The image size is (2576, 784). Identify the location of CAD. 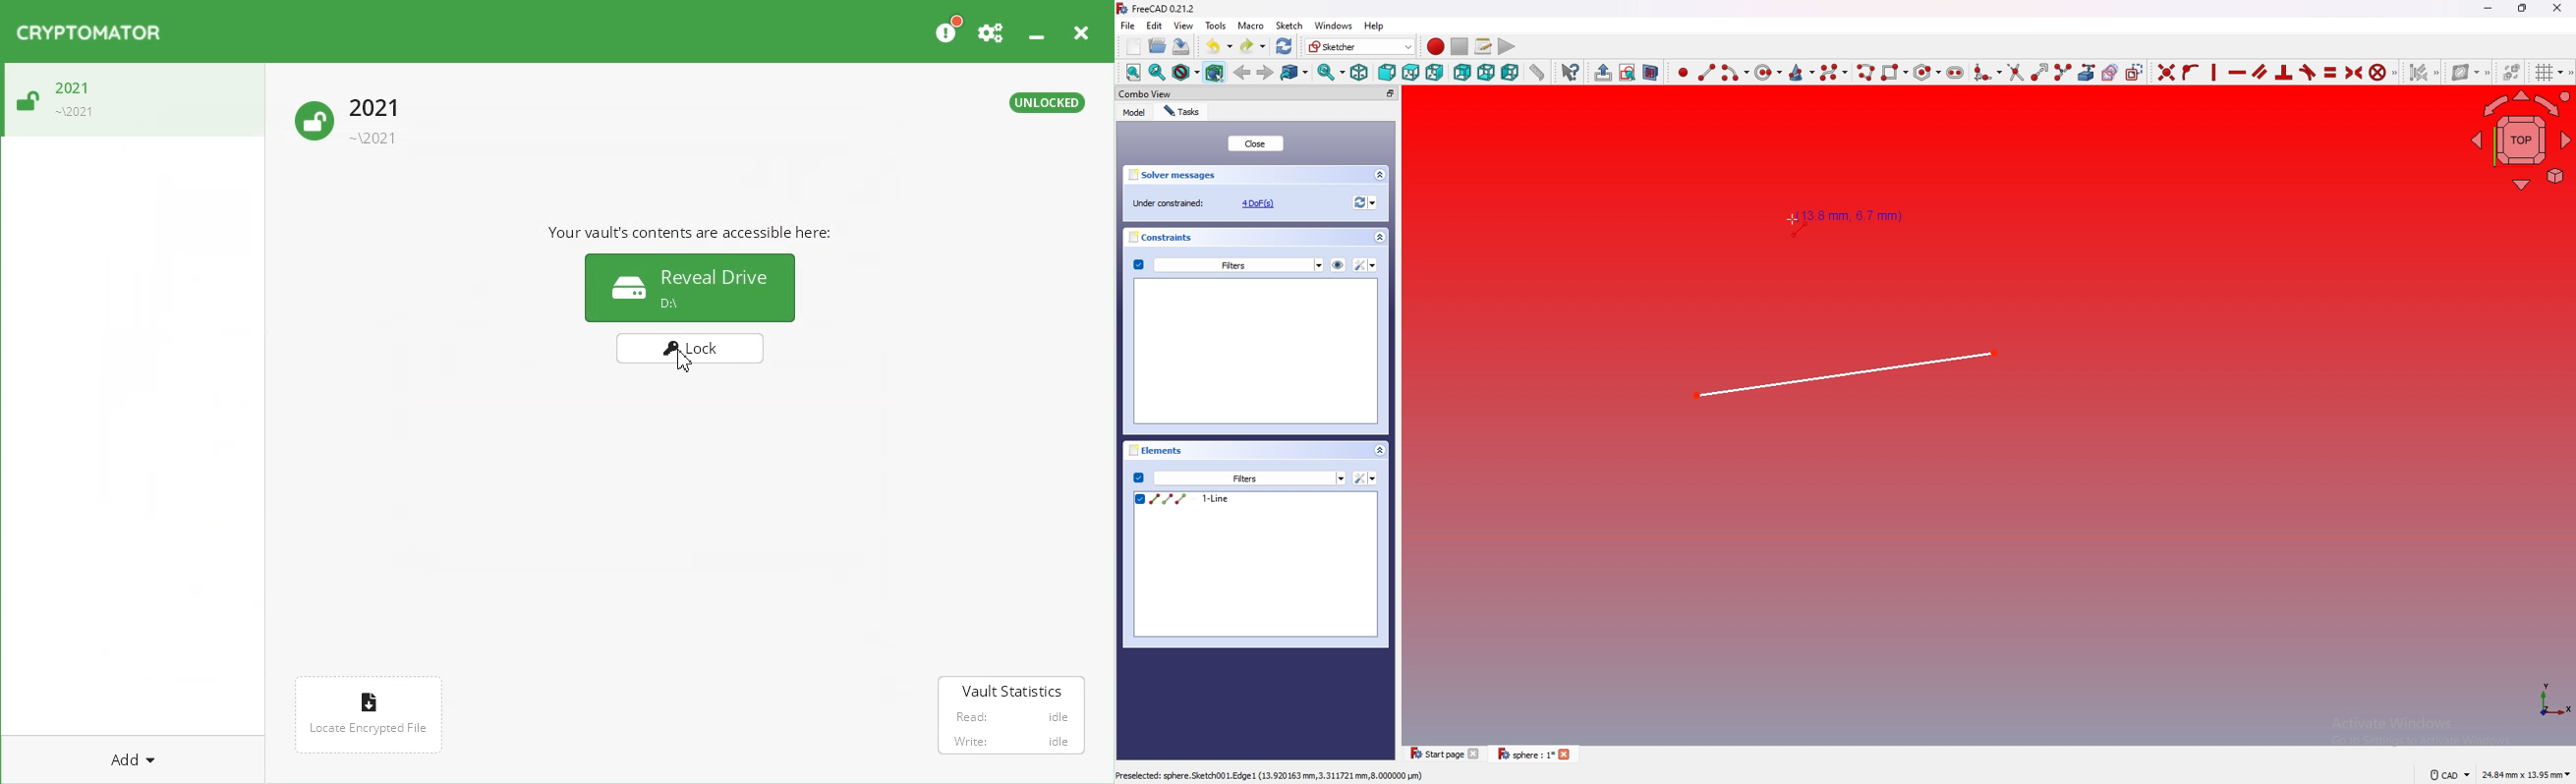
(2447, 775).